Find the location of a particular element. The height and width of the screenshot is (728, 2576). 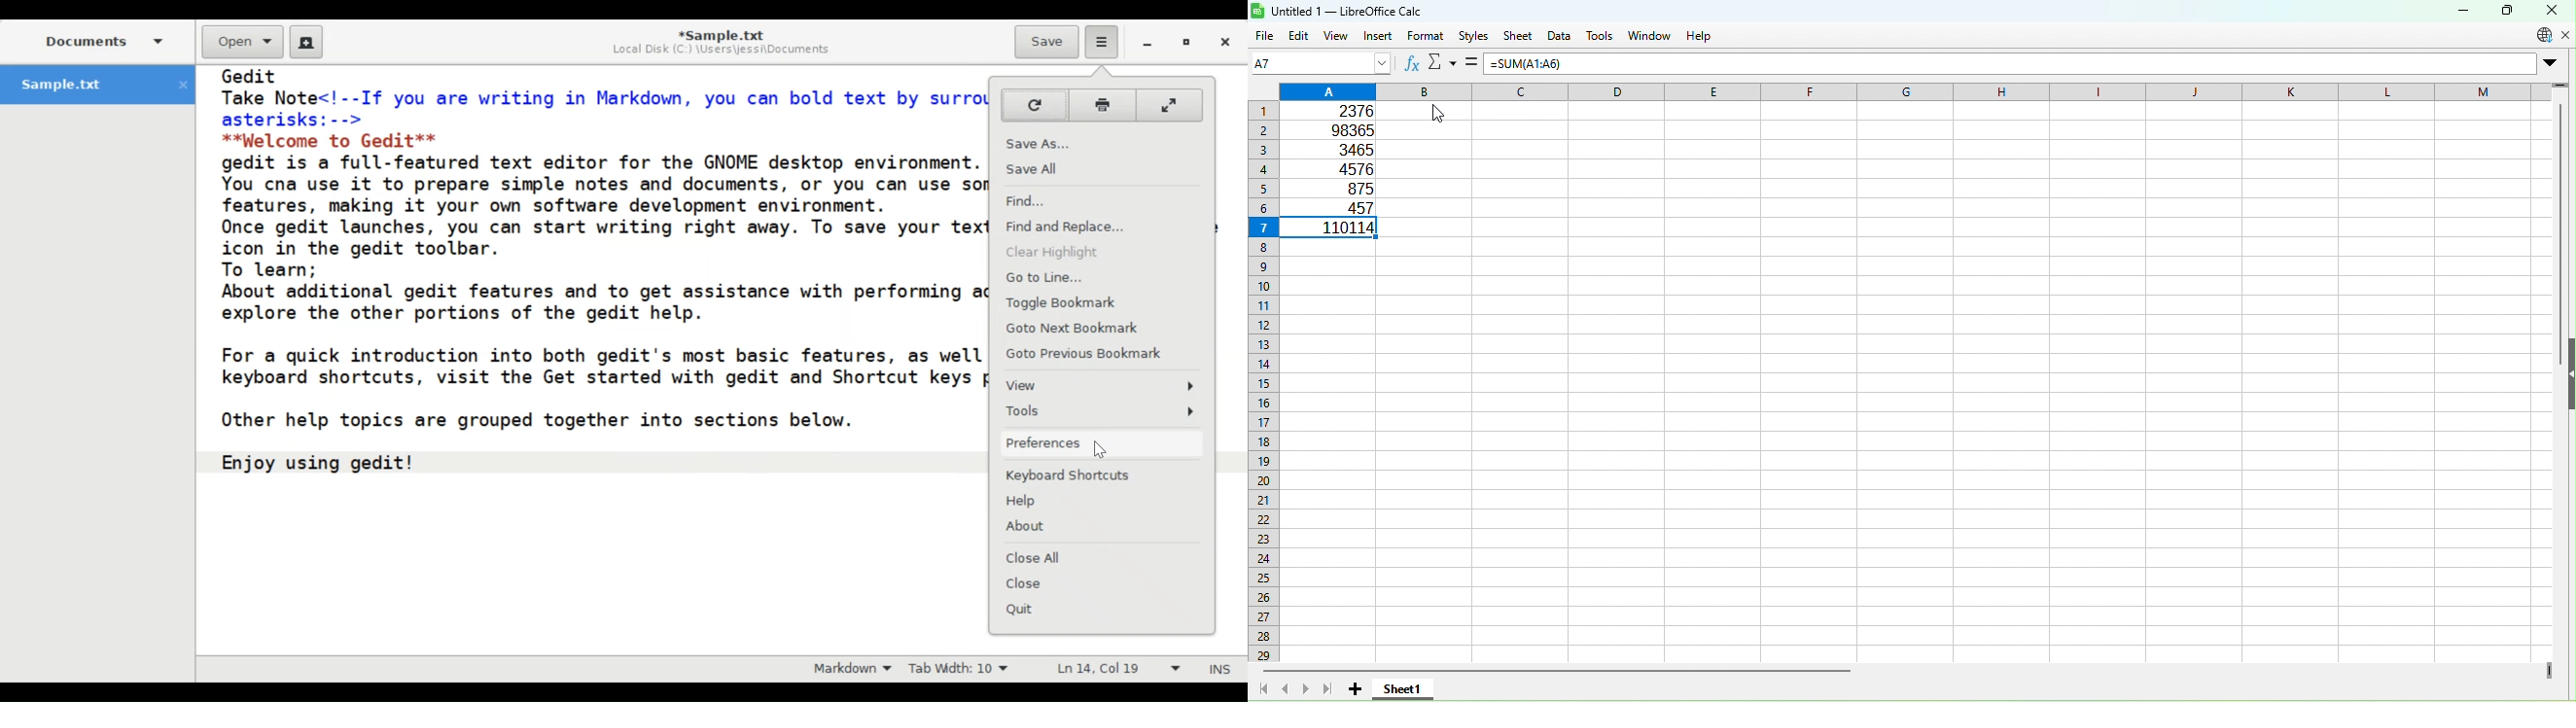

875 is located at coordinates (1347, 187).